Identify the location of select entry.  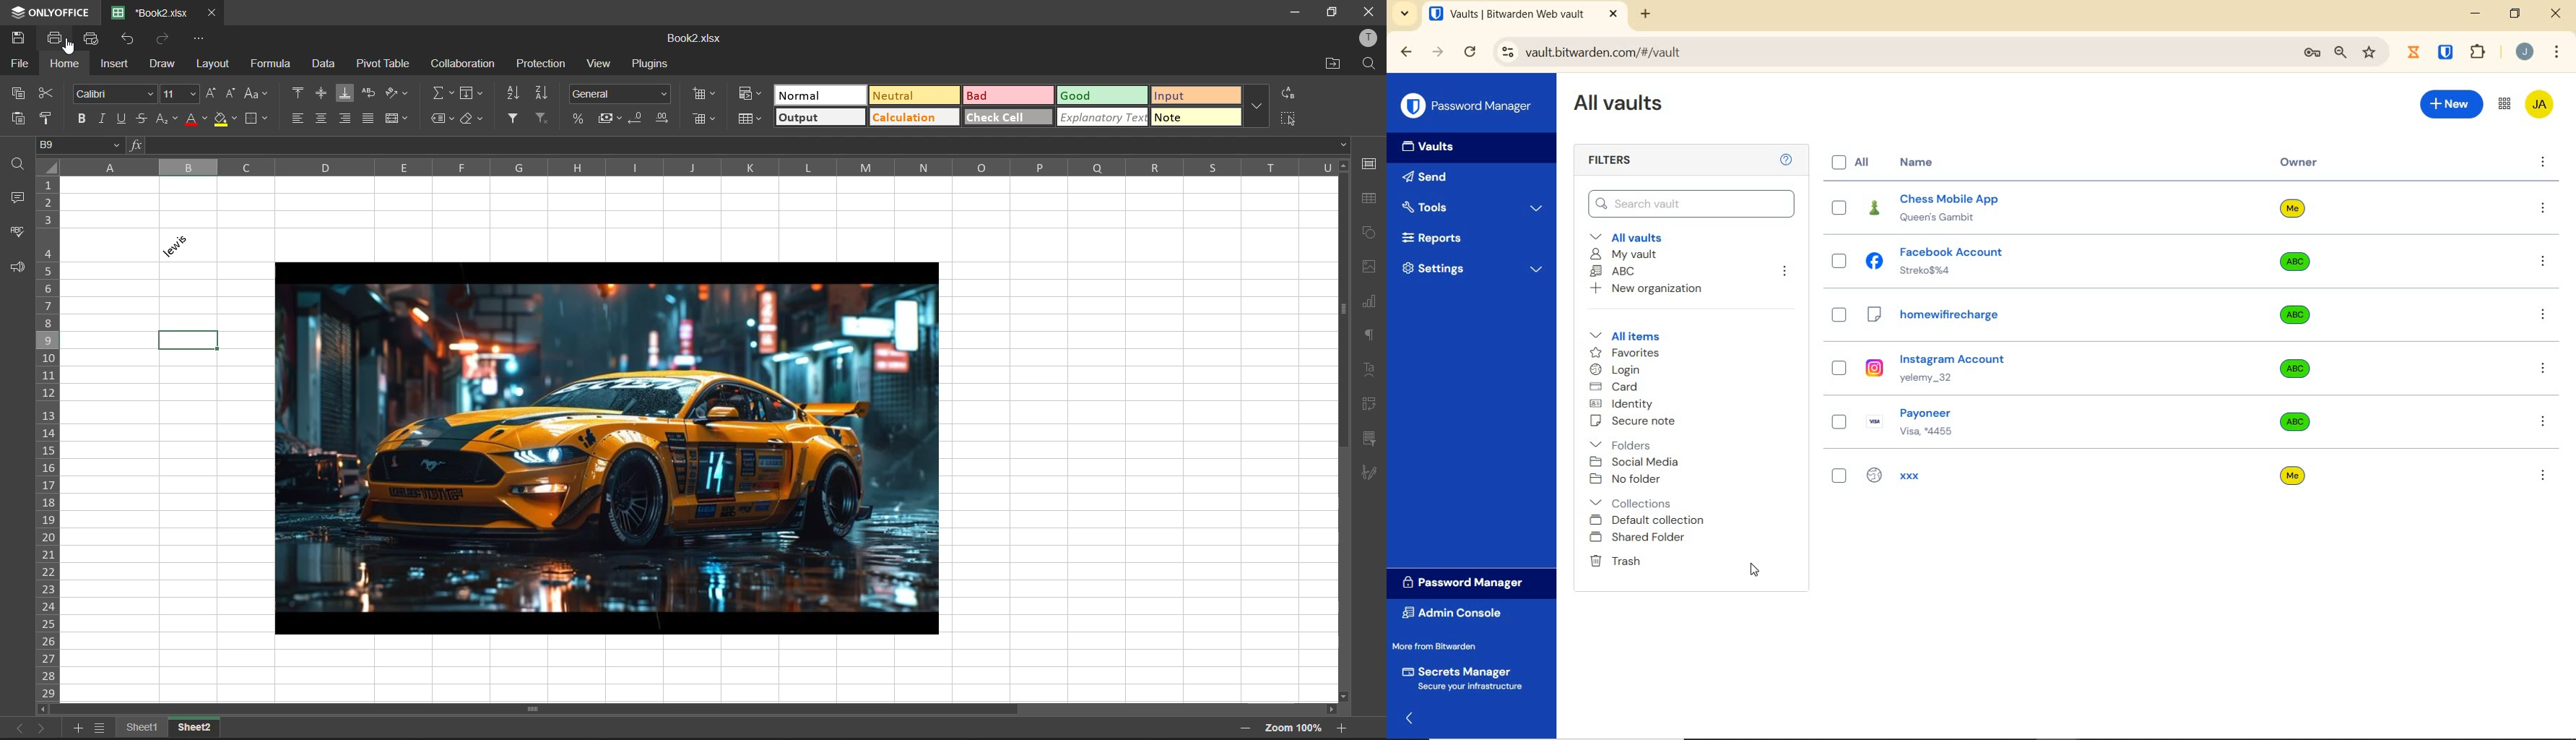
(1839, 476).